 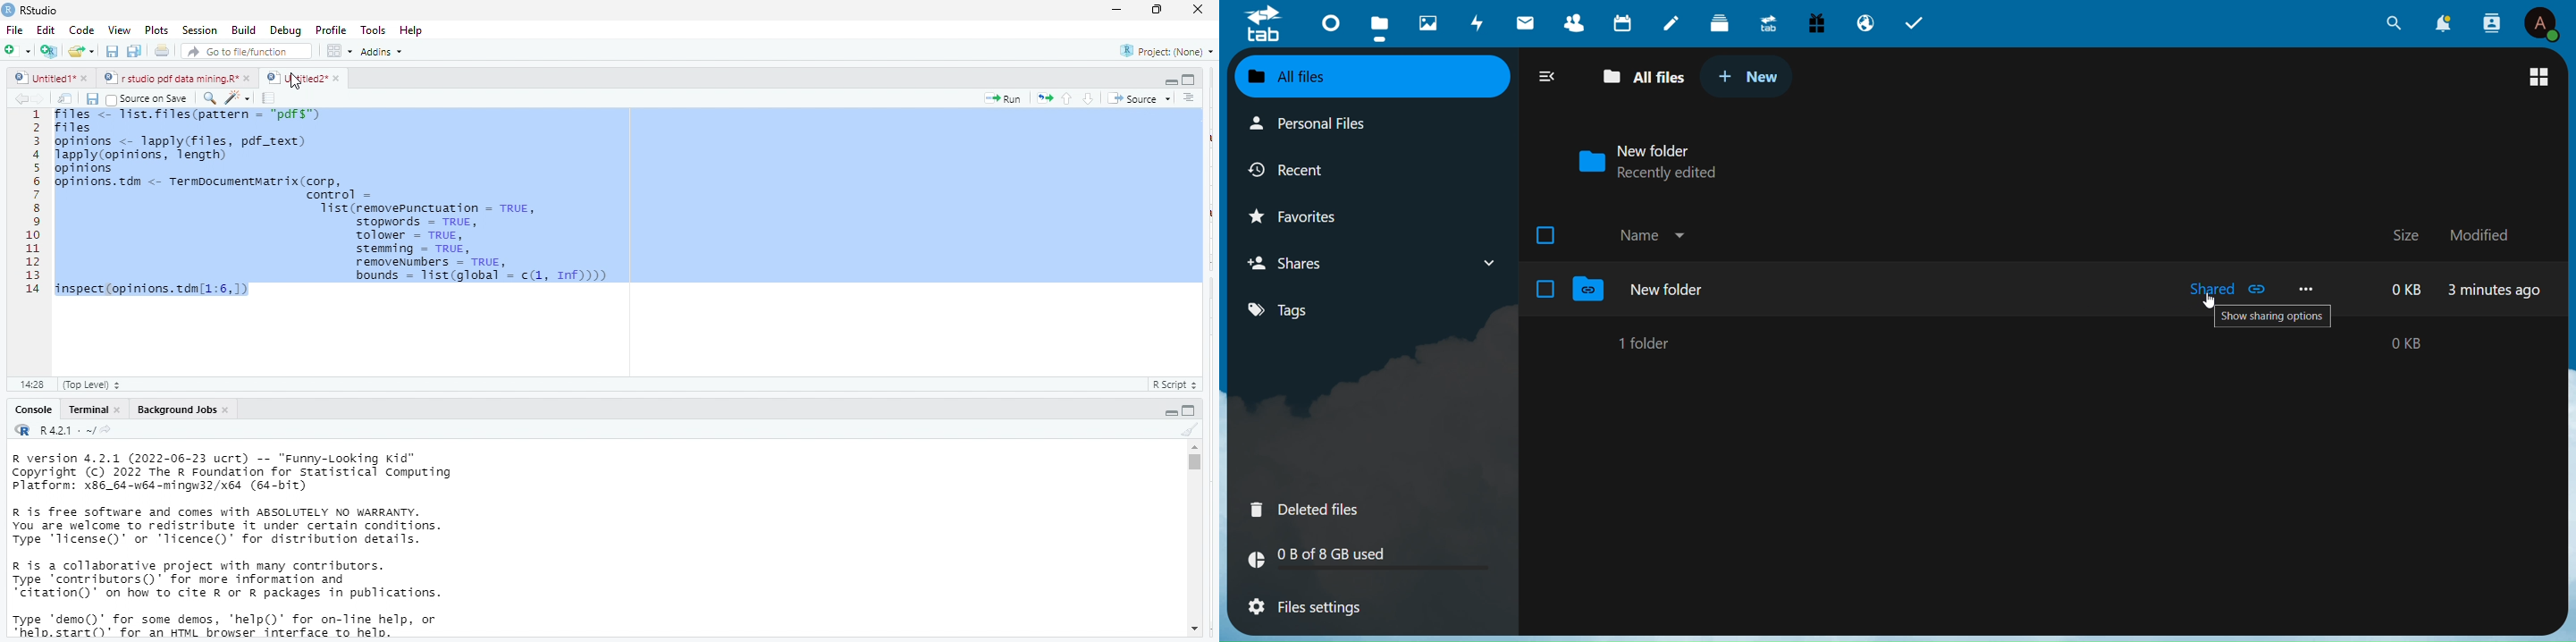 What do you see at coordinates (243, 50) in the screenshot?
I see `go to file /function` at bounding box center [243, 50].